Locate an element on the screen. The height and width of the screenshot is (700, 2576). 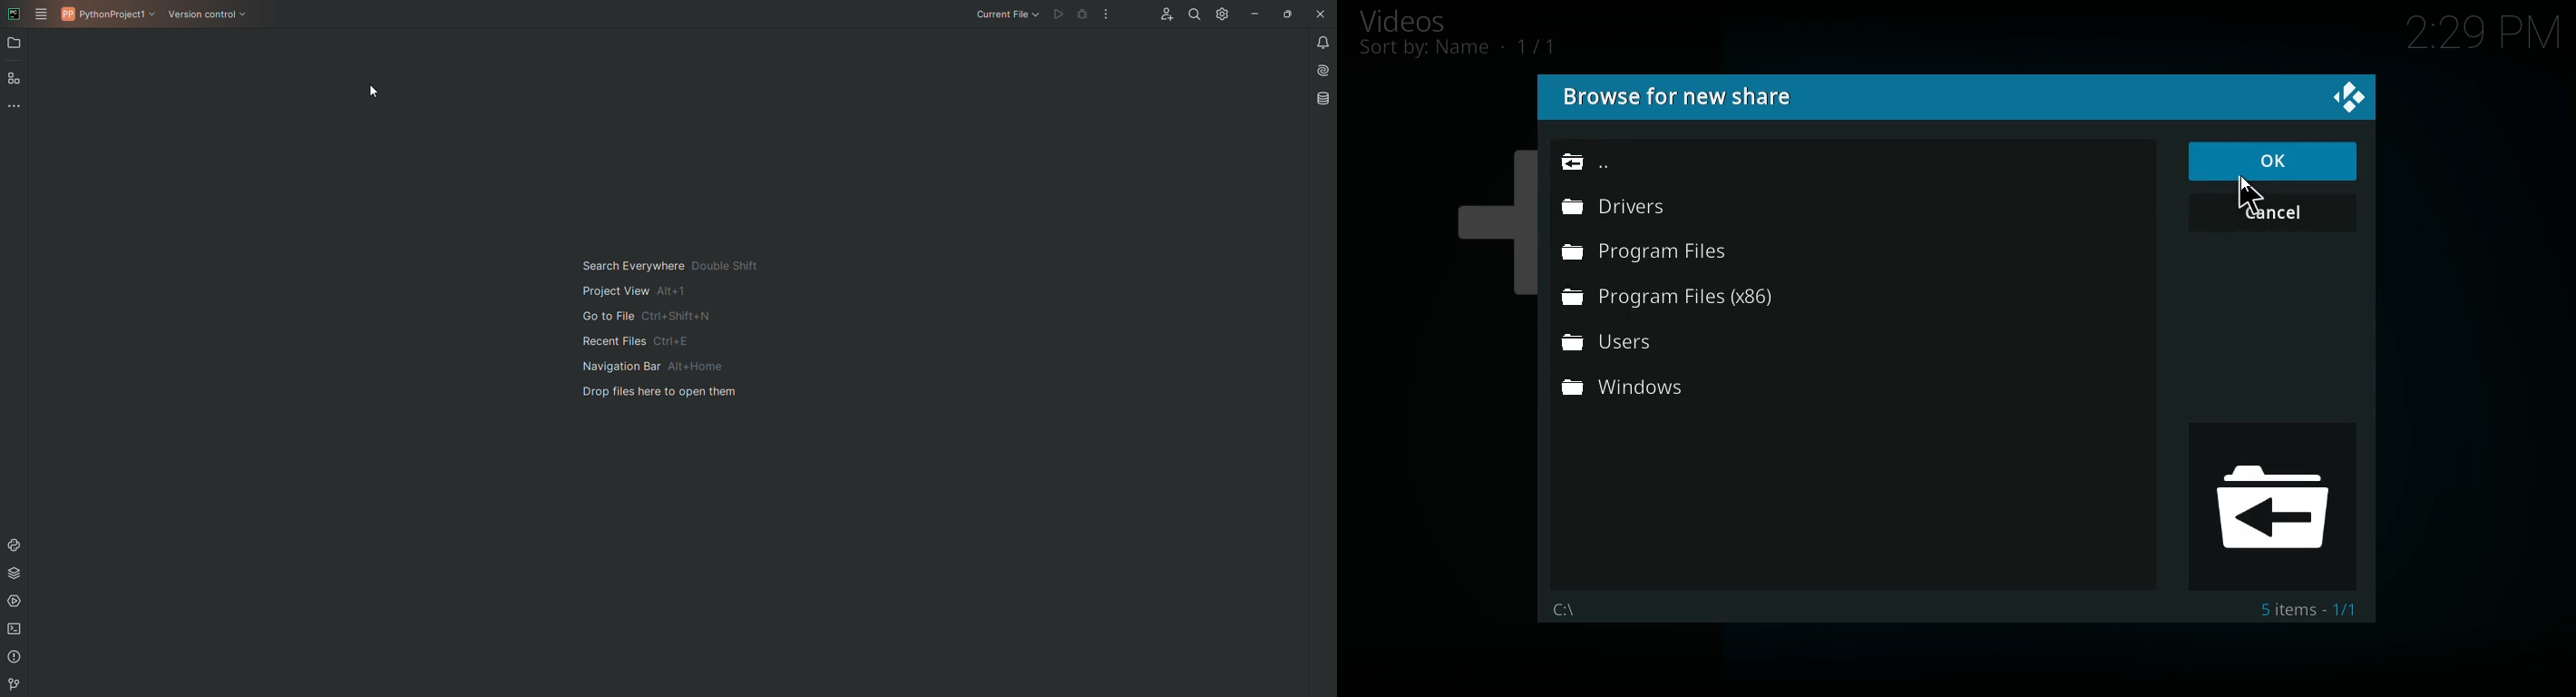
back is located at coordinates (1591, 158).